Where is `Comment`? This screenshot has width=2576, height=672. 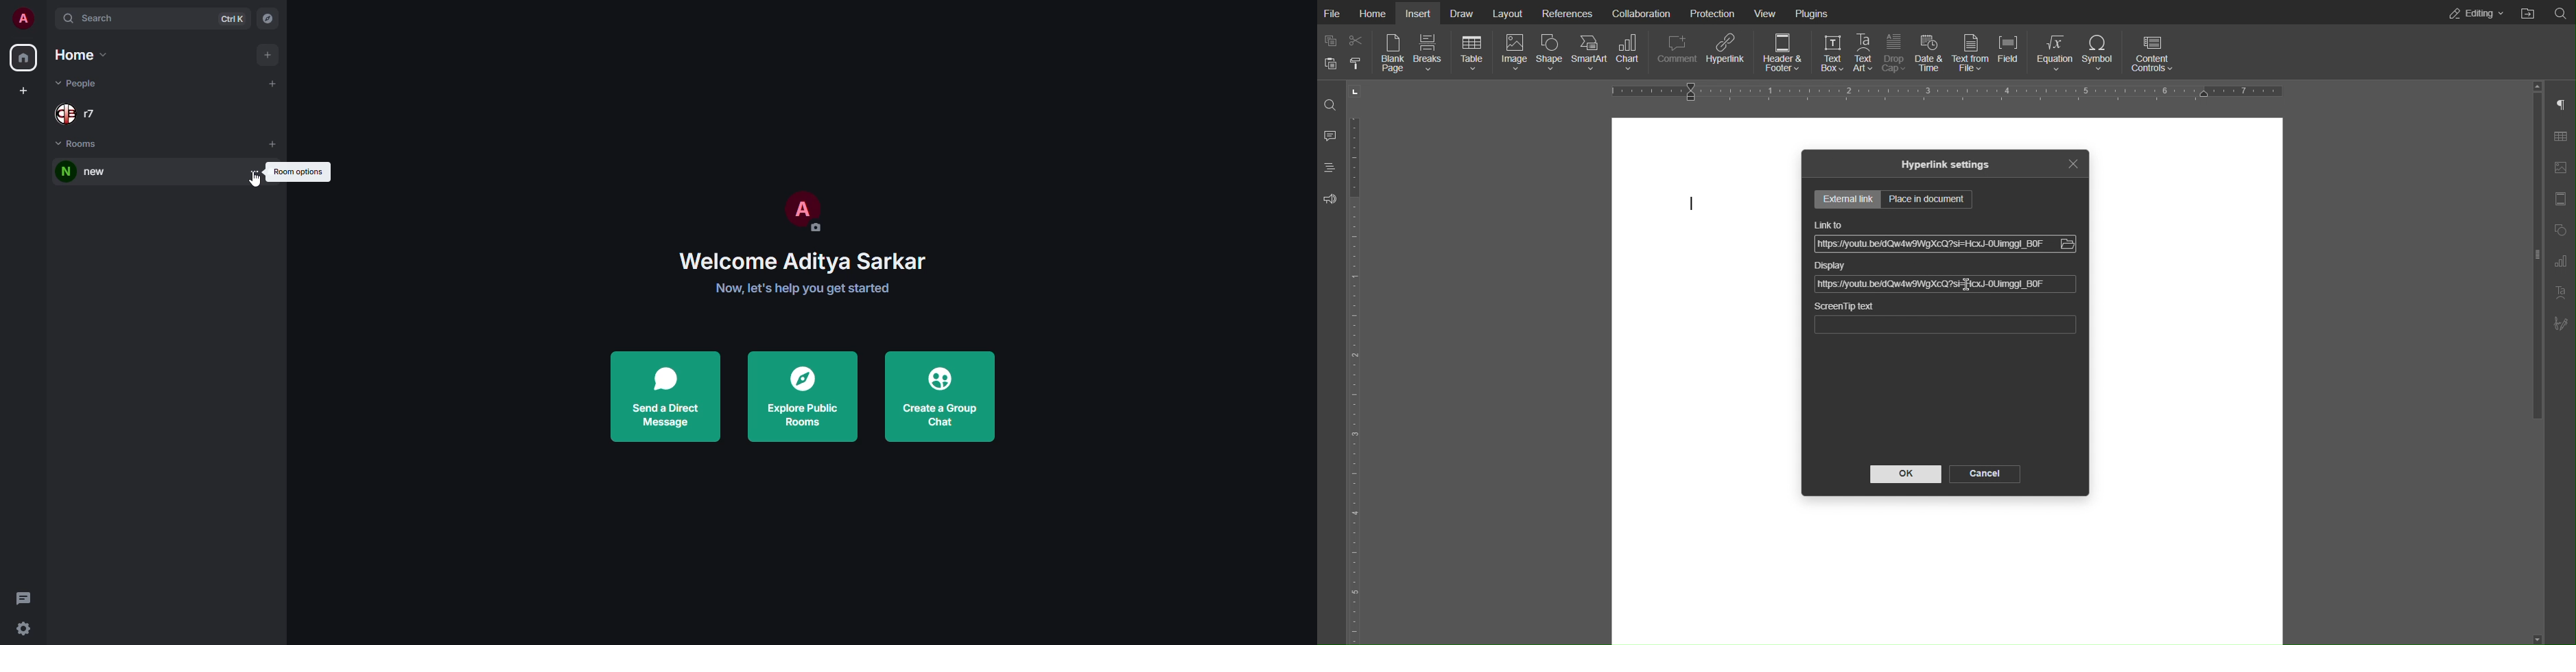 Comment is located at coordinates (1674, 53).